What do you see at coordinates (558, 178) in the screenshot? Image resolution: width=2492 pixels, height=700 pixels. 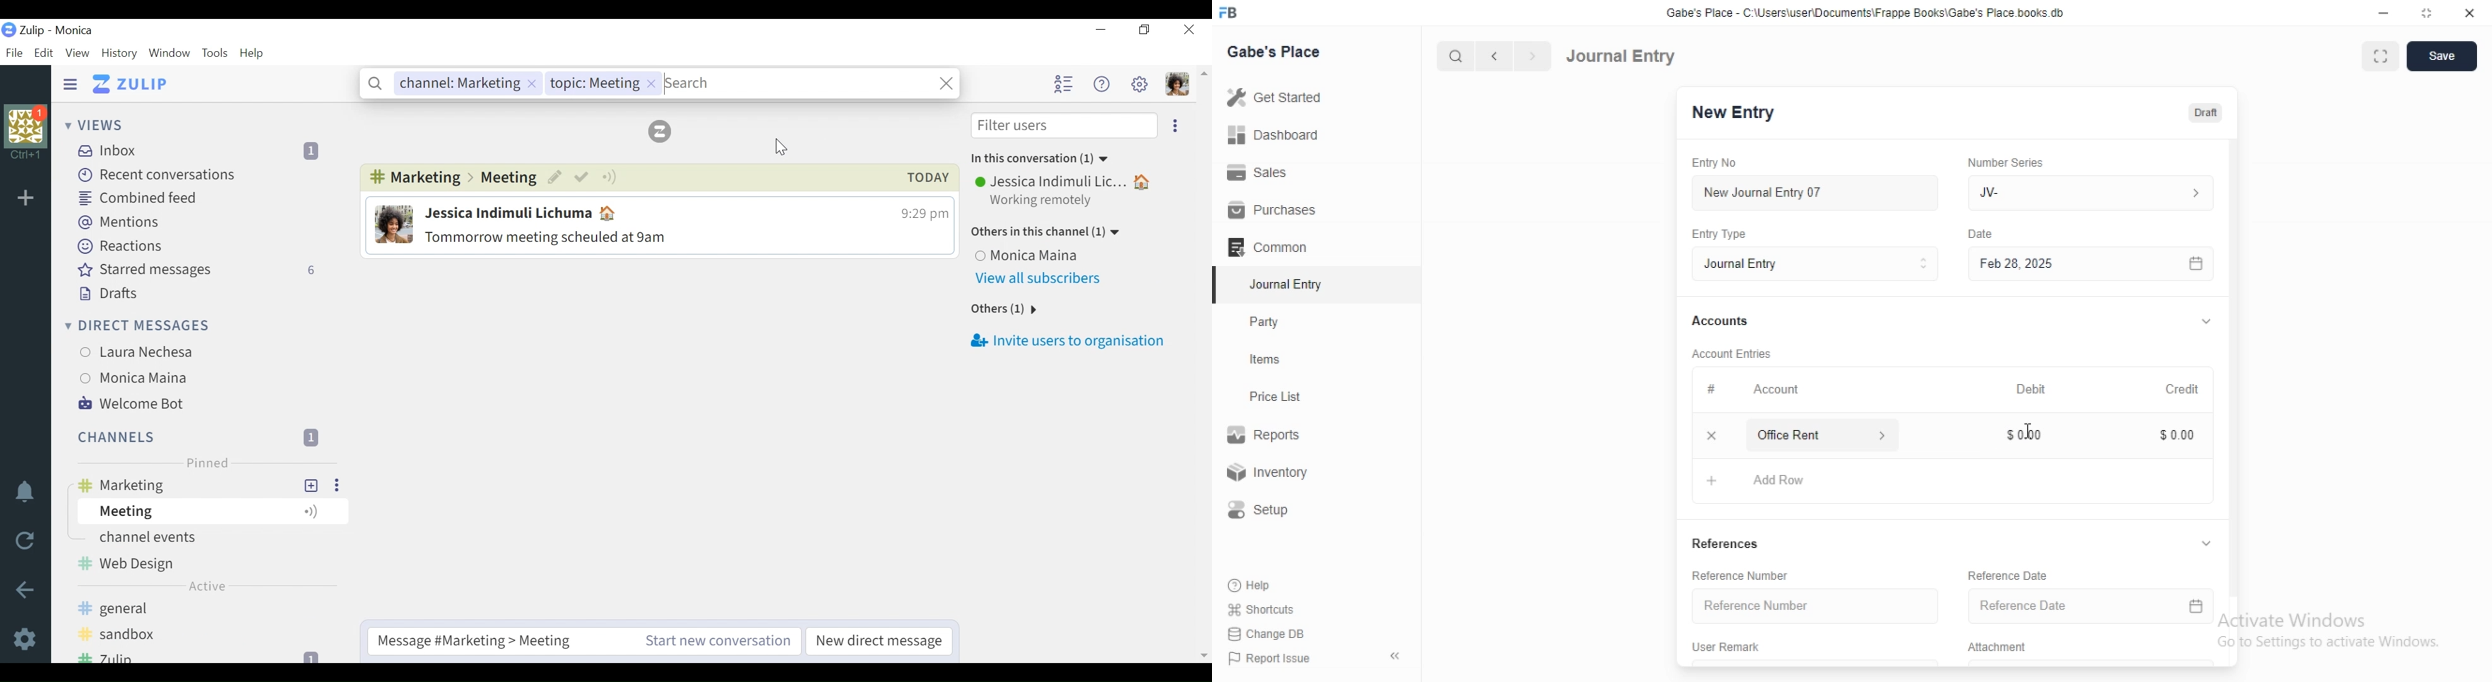 I see `Edit` at bounding box center [558, 178].